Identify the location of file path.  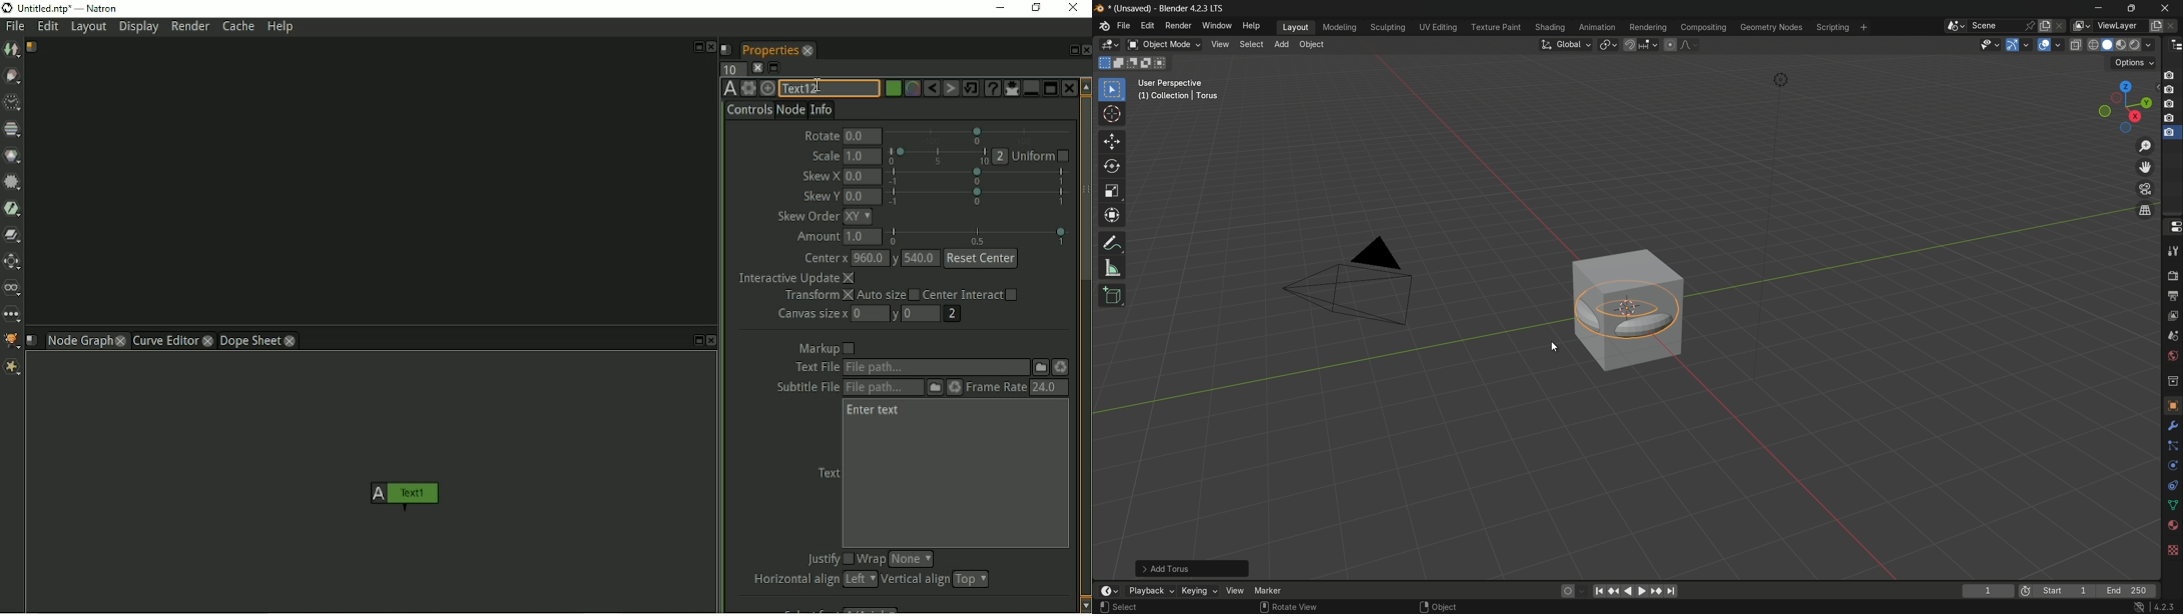
(883, 388).